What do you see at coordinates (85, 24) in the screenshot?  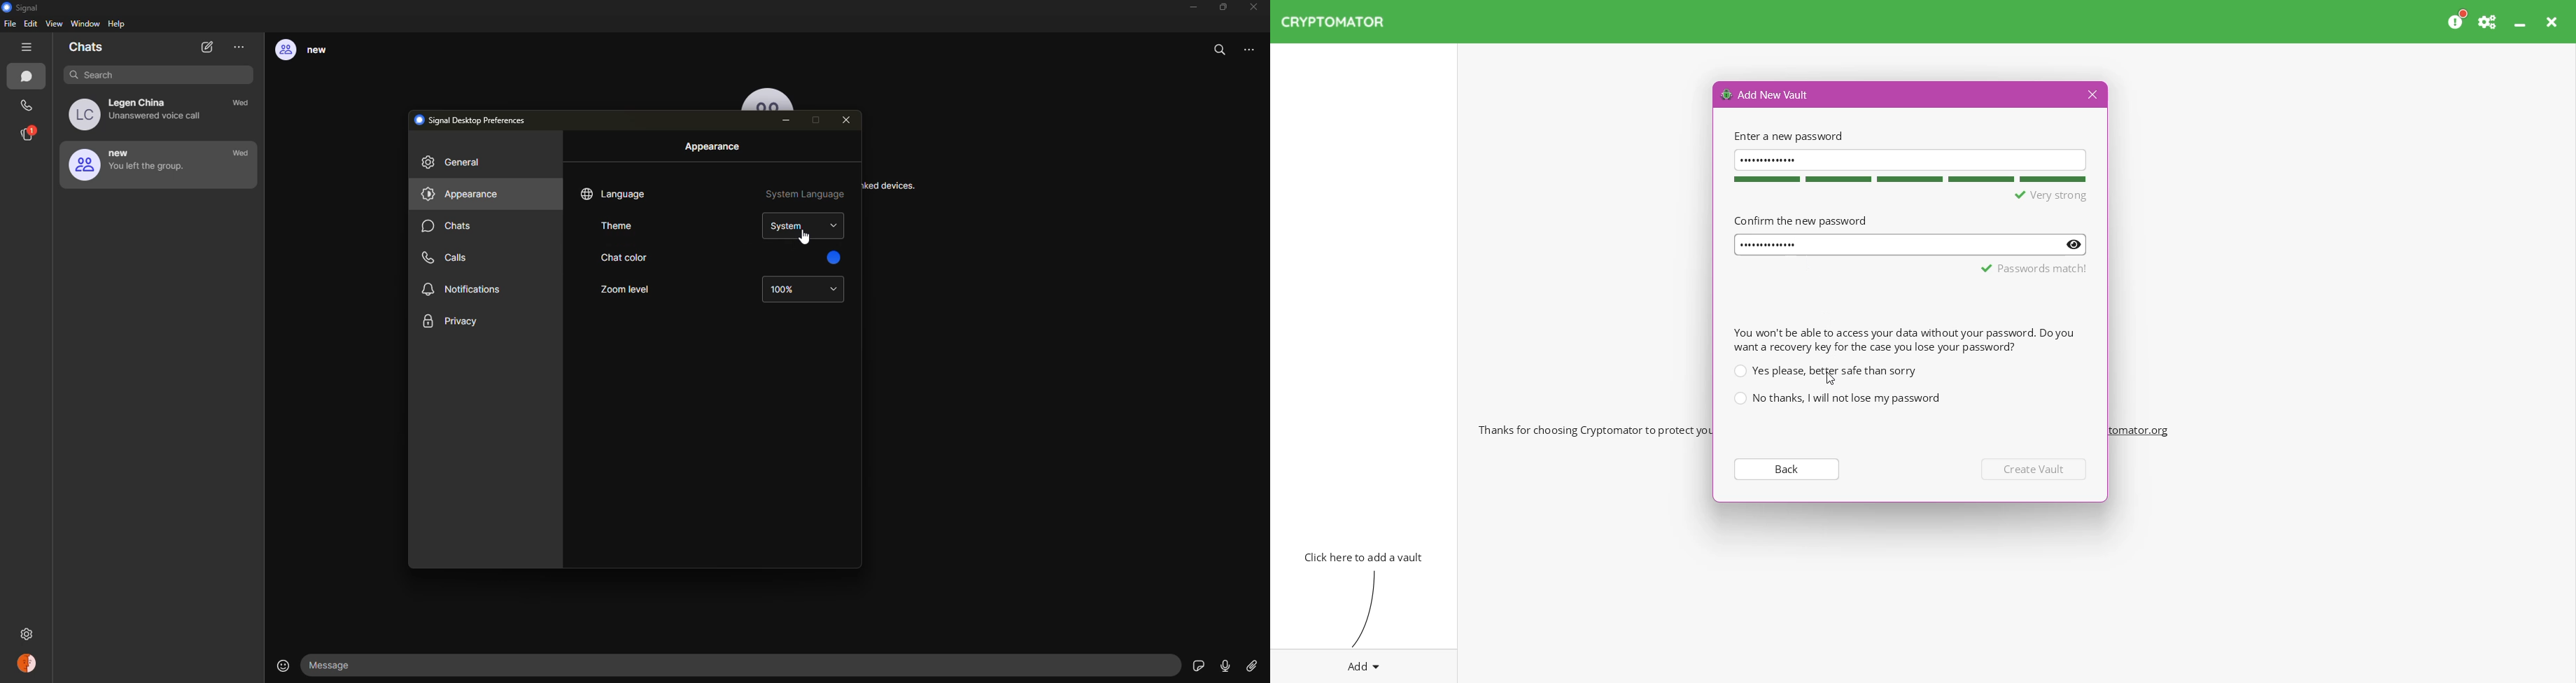 I see `window` at bounding box center [85, 24].